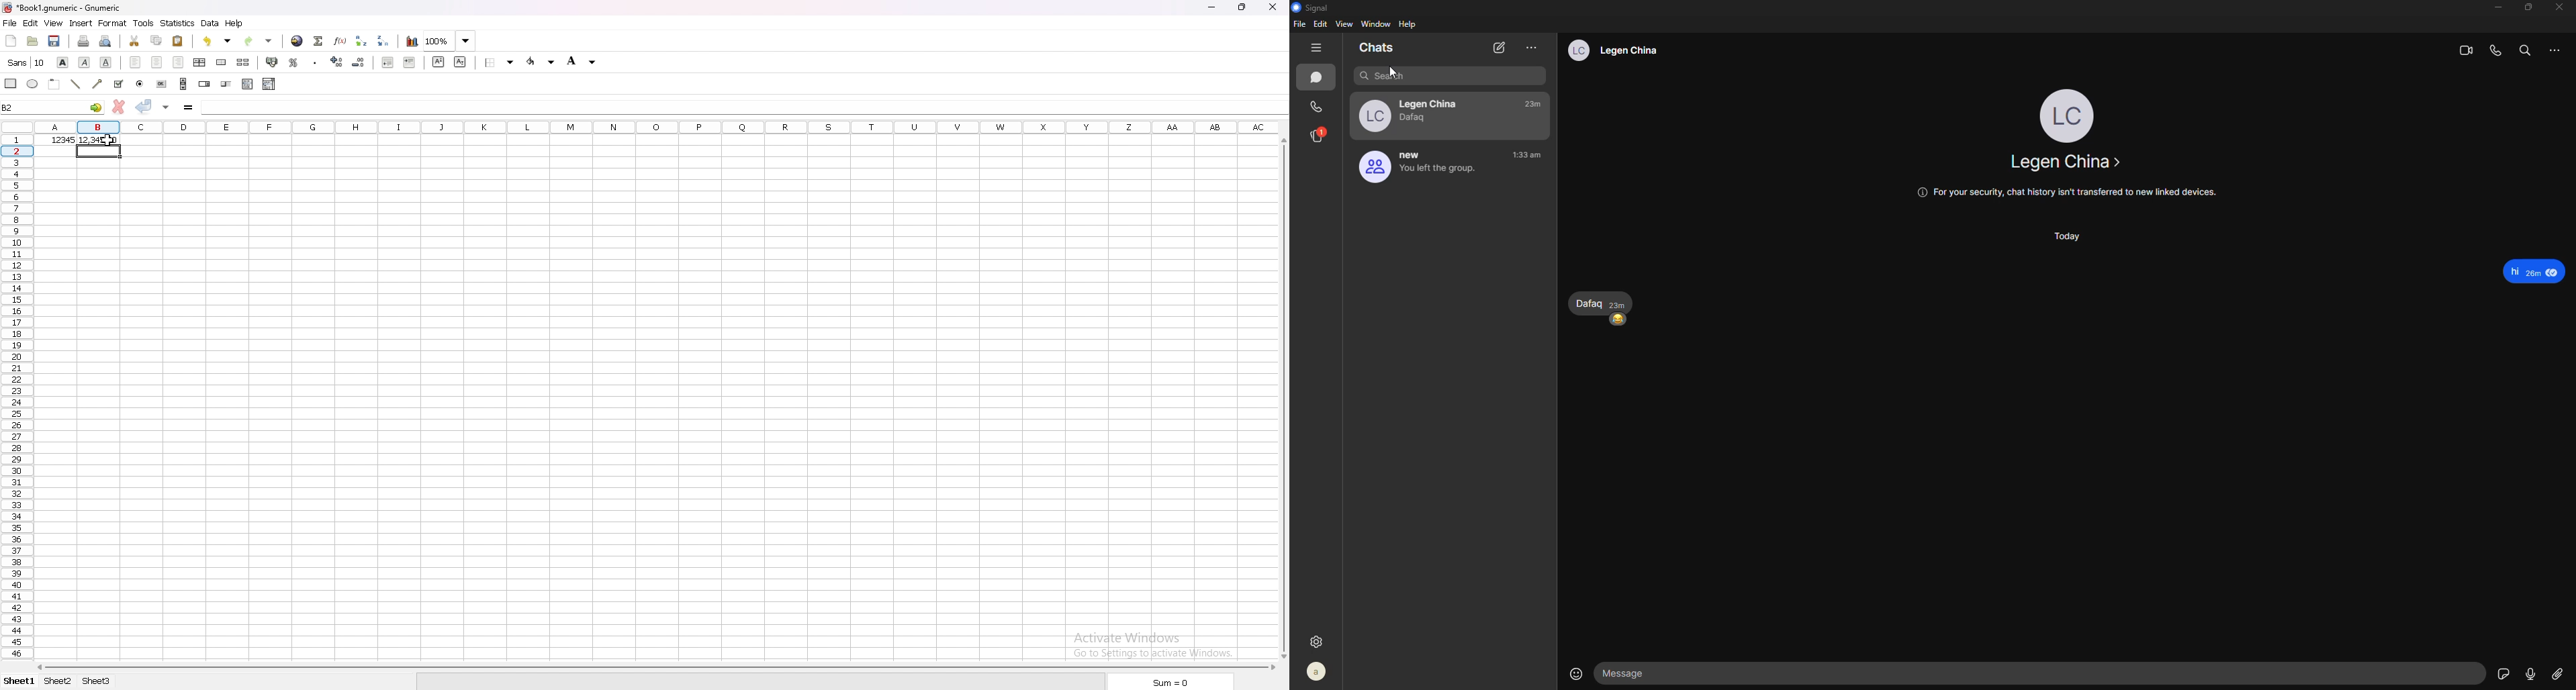 The width and height of the screenshot is (2576, 700). What do you see at coordinates (204, 83) in the screenshot?
I see `spin button` at bounding box center [204, 83].